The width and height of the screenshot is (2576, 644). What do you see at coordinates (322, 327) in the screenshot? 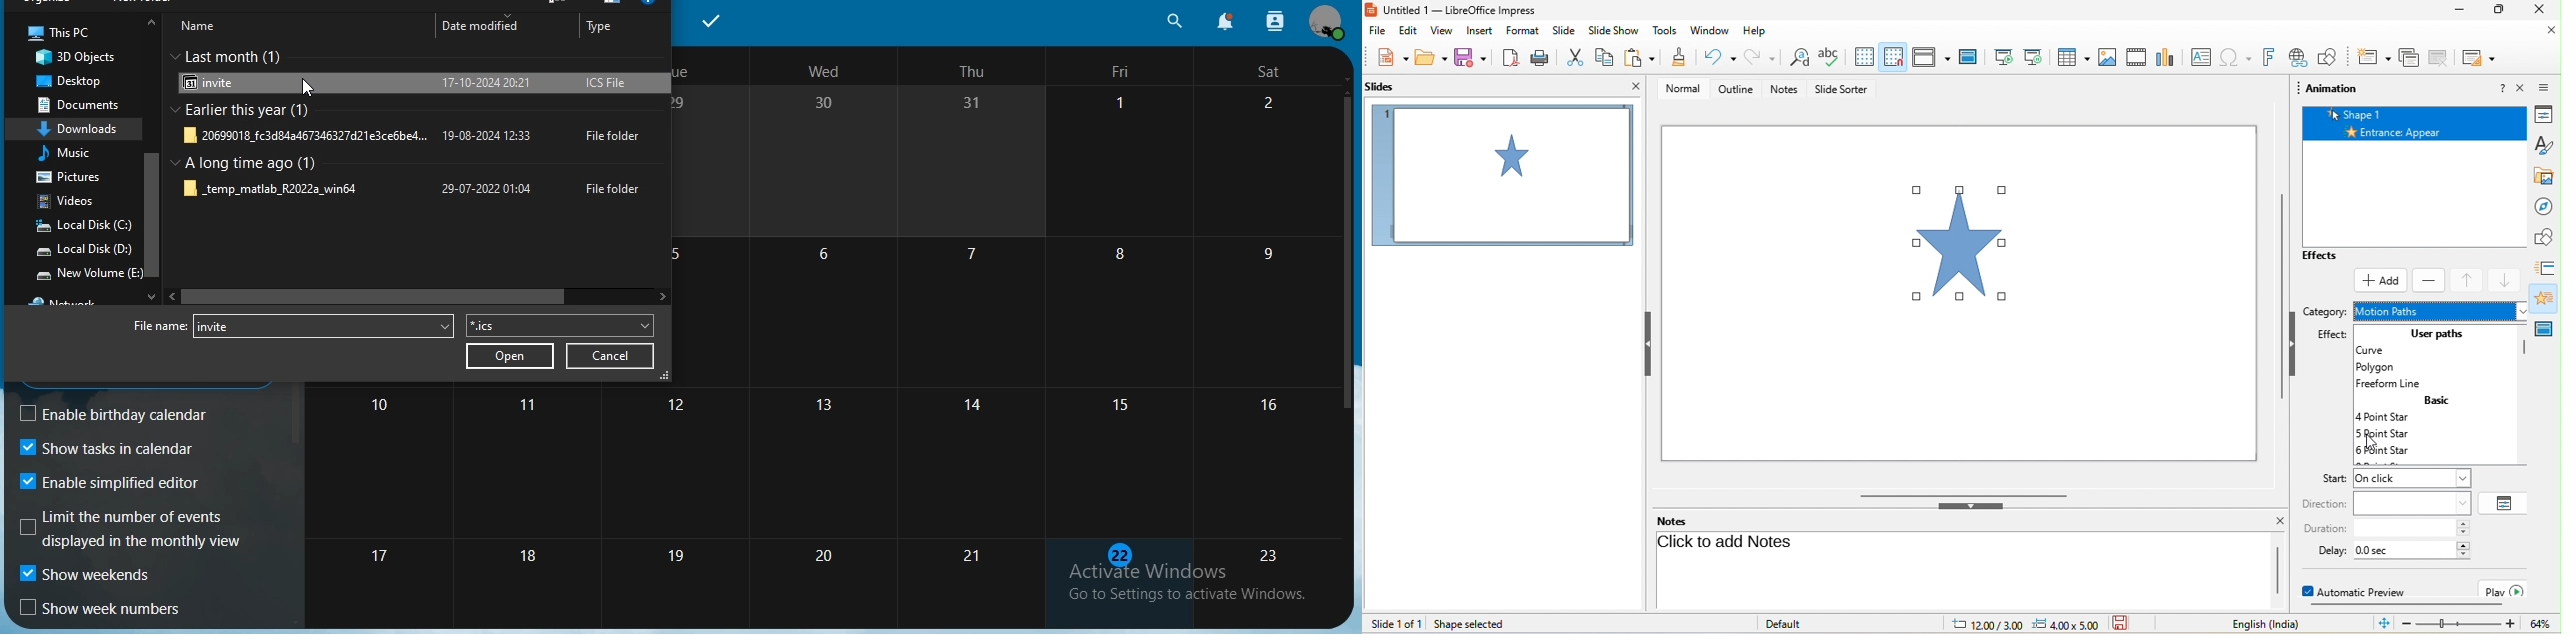
I see `invite` at bounding box center [322, 327].